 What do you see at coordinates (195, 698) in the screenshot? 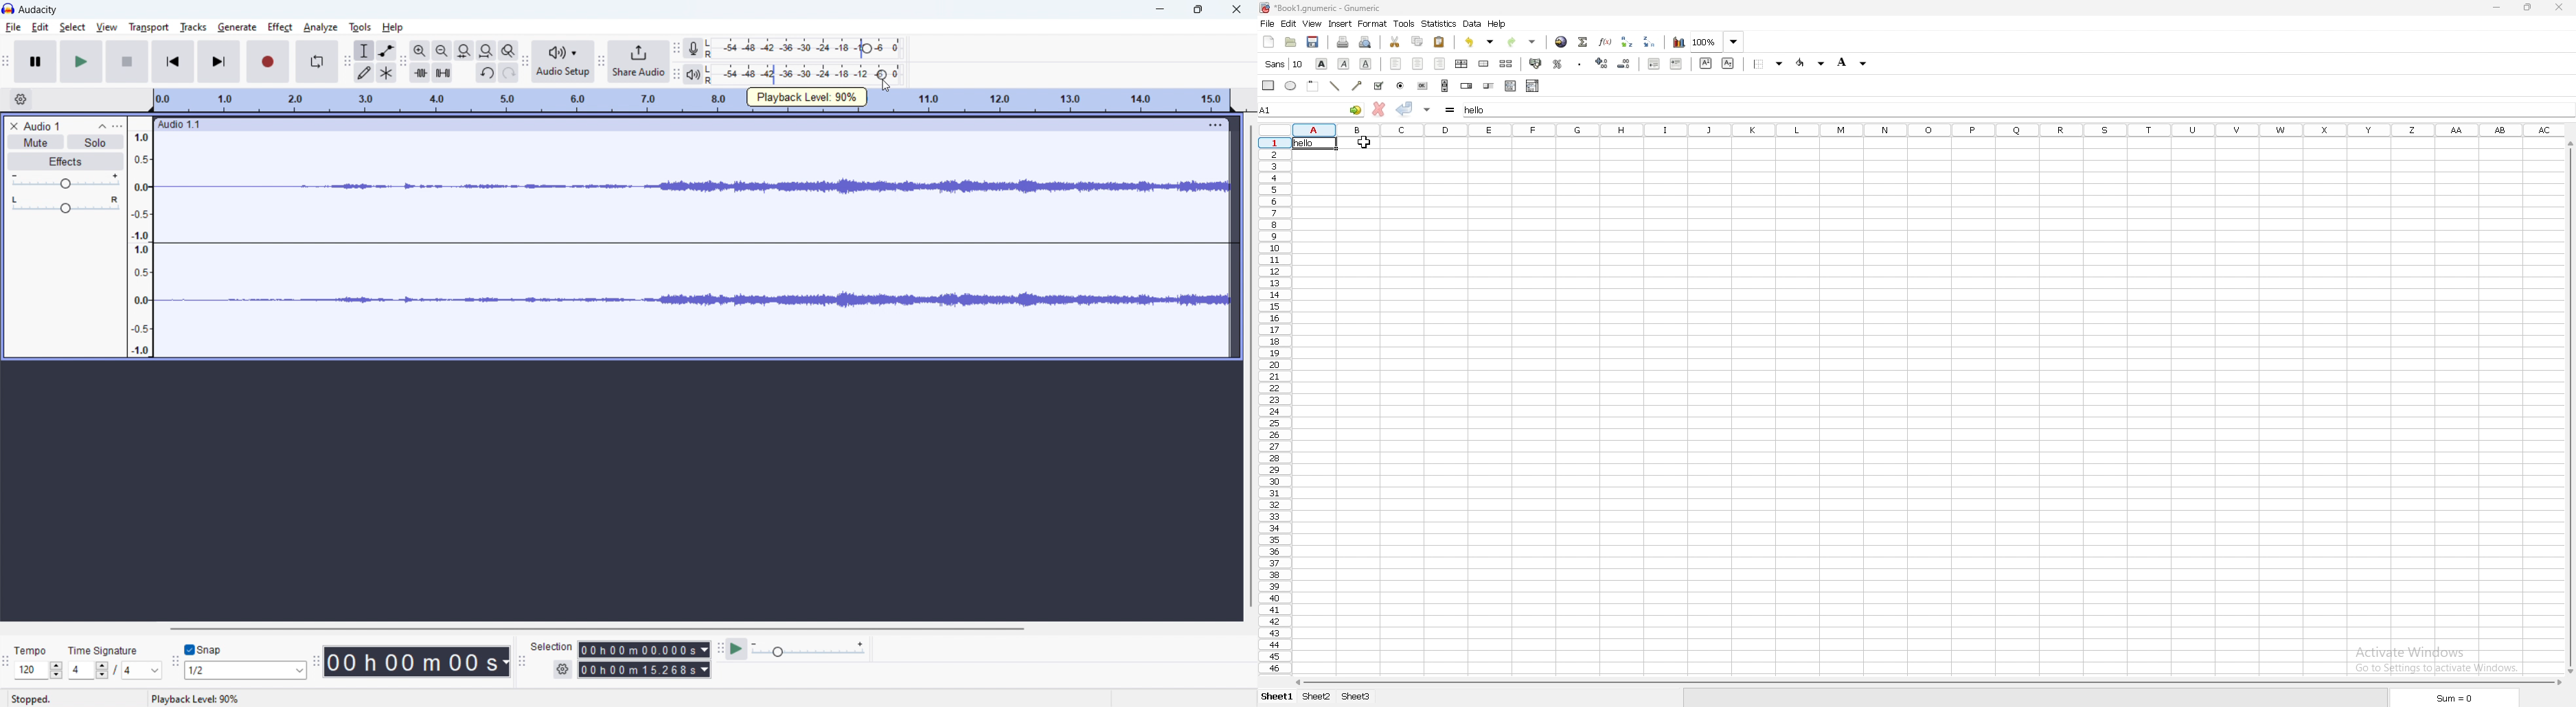
I see `status` at bounding box center [195, 698].